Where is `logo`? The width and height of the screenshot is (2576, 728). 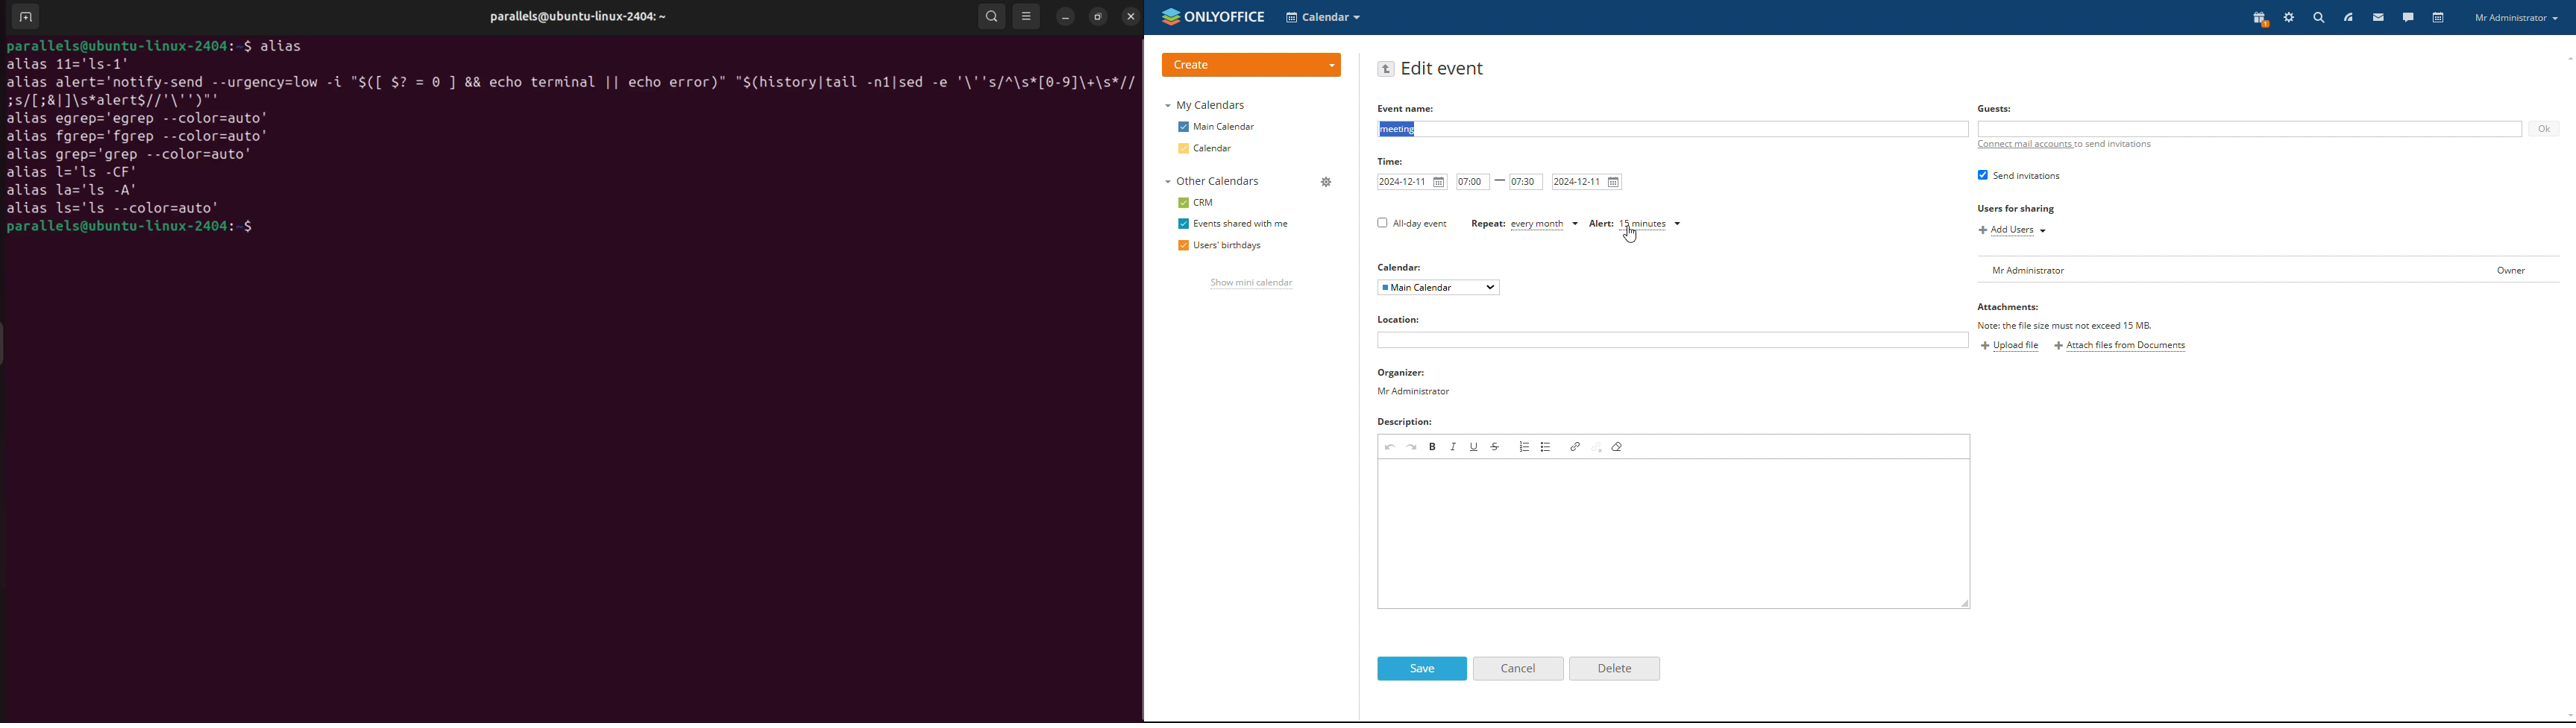 logo is located at coordinates (1213, 16).